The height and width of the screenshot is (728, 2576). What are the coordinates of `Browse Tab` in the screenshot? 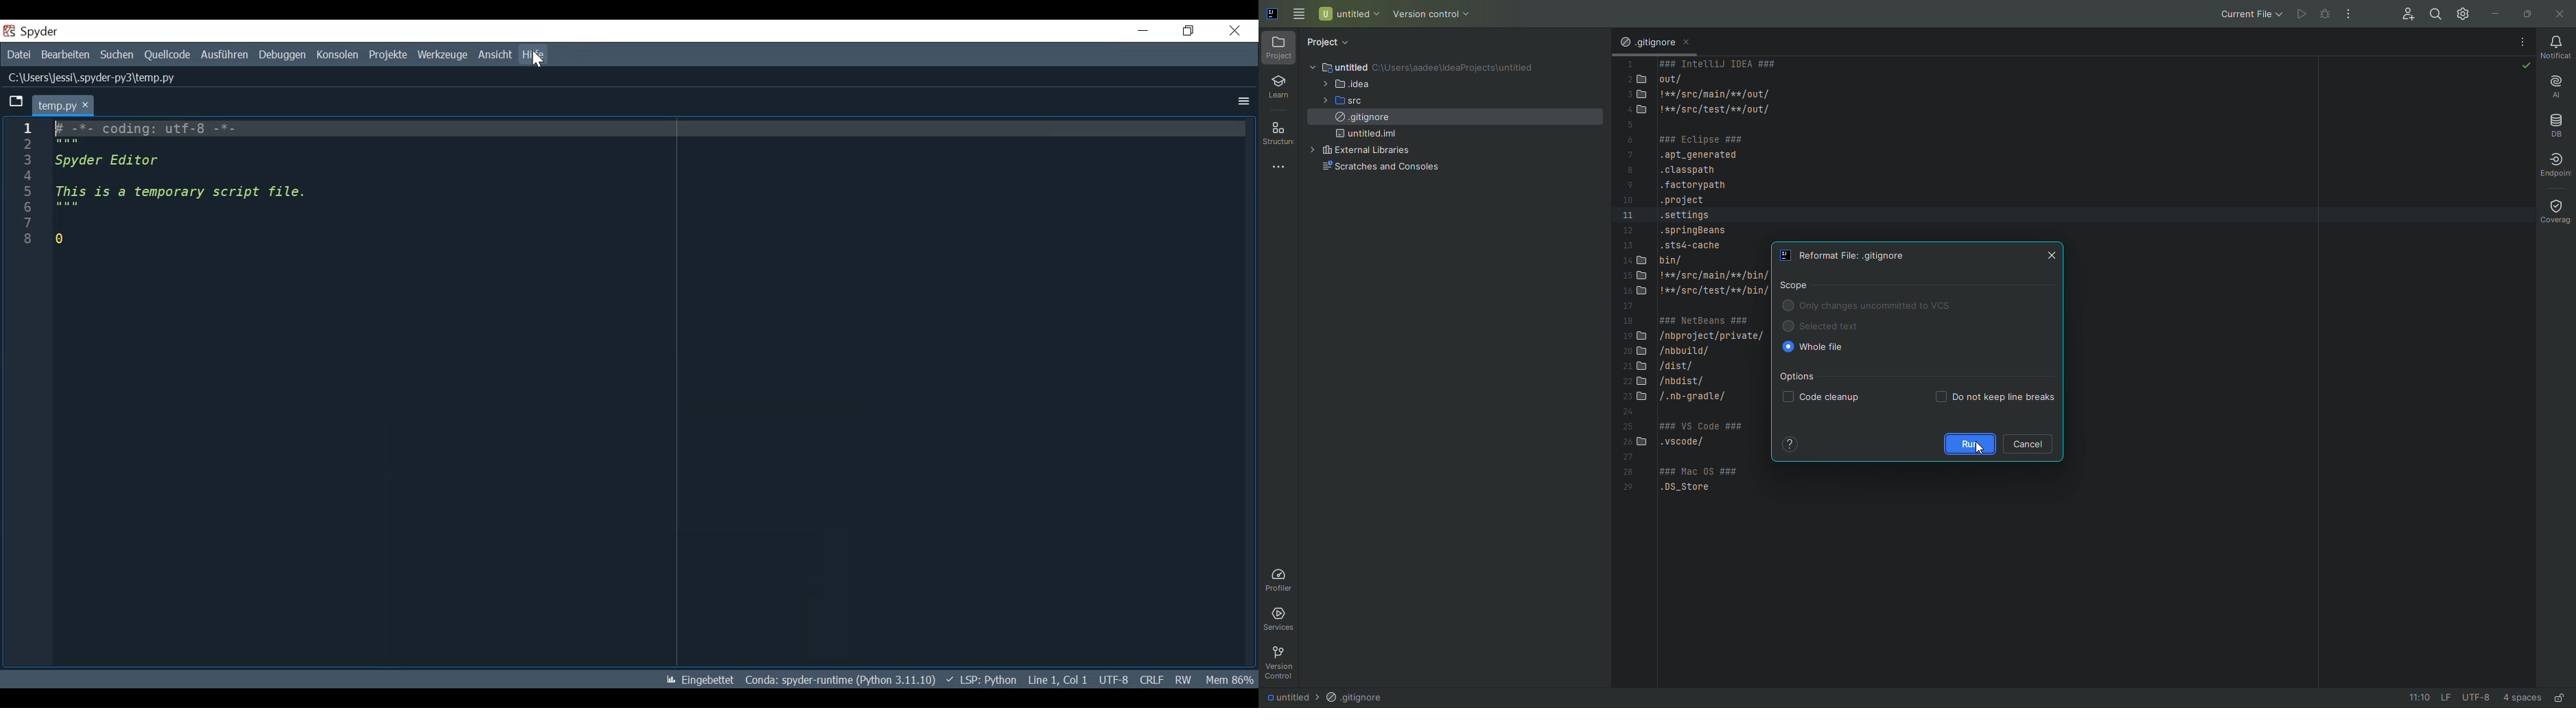 It's located at (14, 103).